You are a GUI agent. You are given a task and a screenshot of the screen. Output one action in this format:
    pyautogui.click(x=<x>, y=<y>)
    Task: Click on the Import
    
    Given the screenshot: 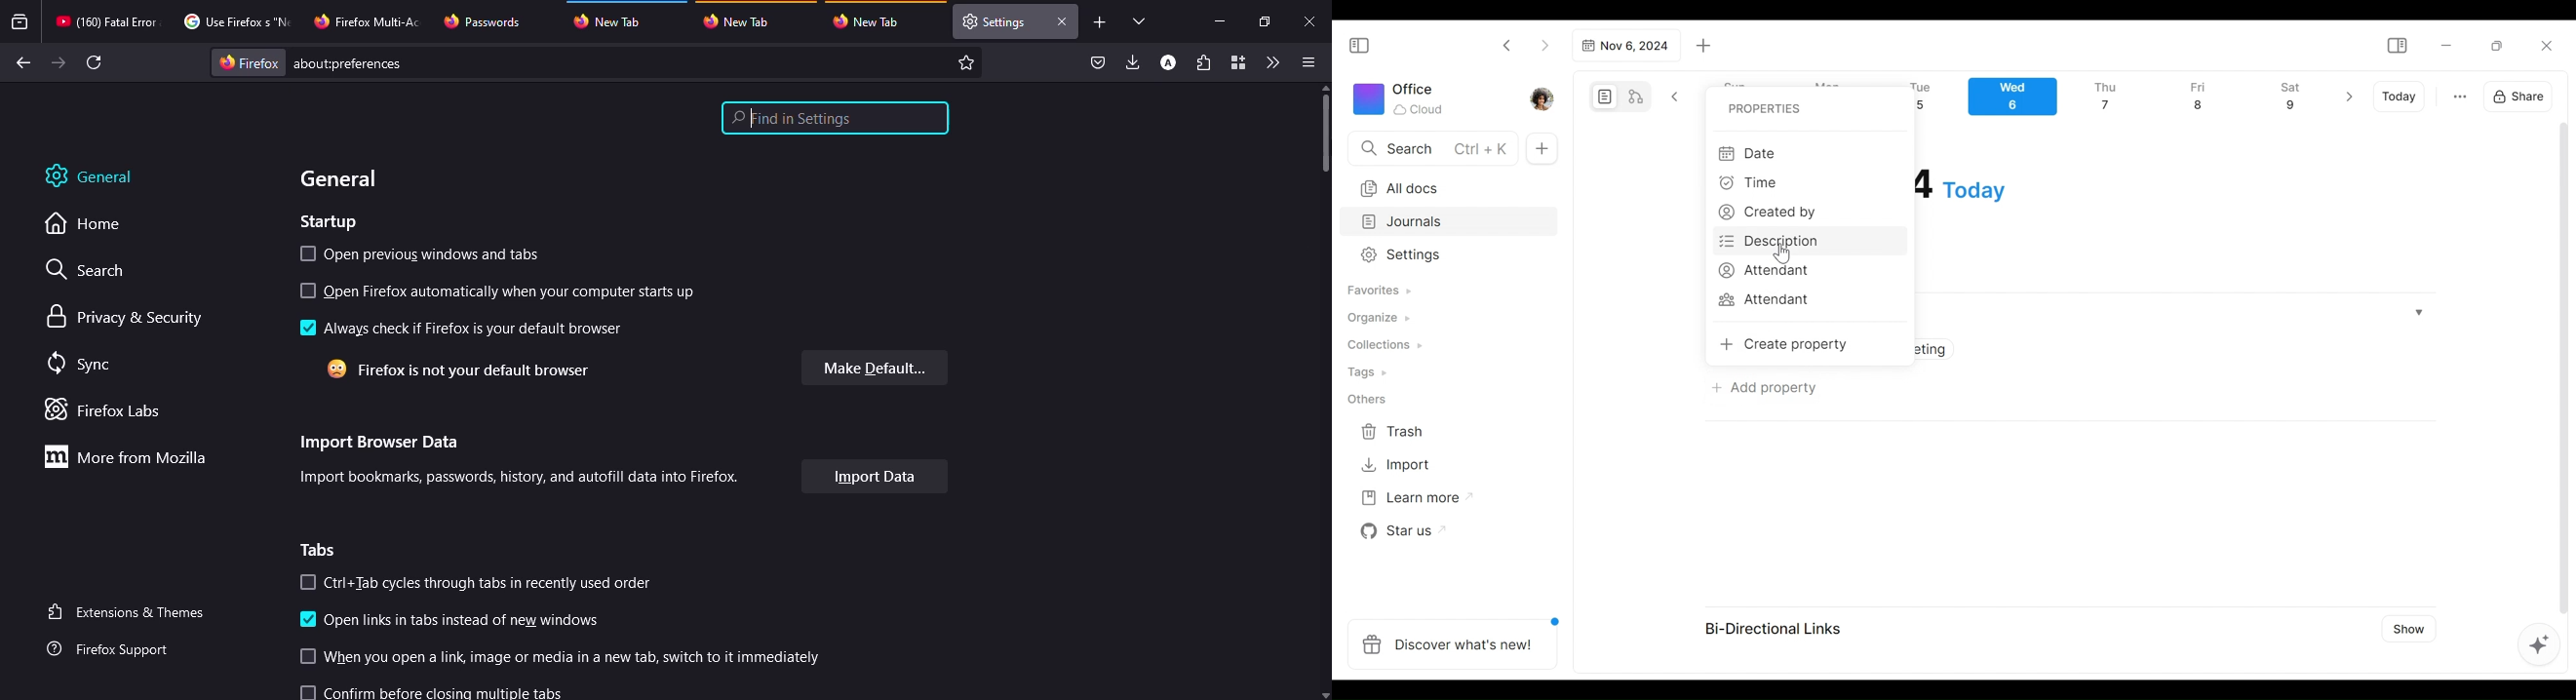 What is the action you would take?
    pyautogui.click(x=1397, y=463)
    